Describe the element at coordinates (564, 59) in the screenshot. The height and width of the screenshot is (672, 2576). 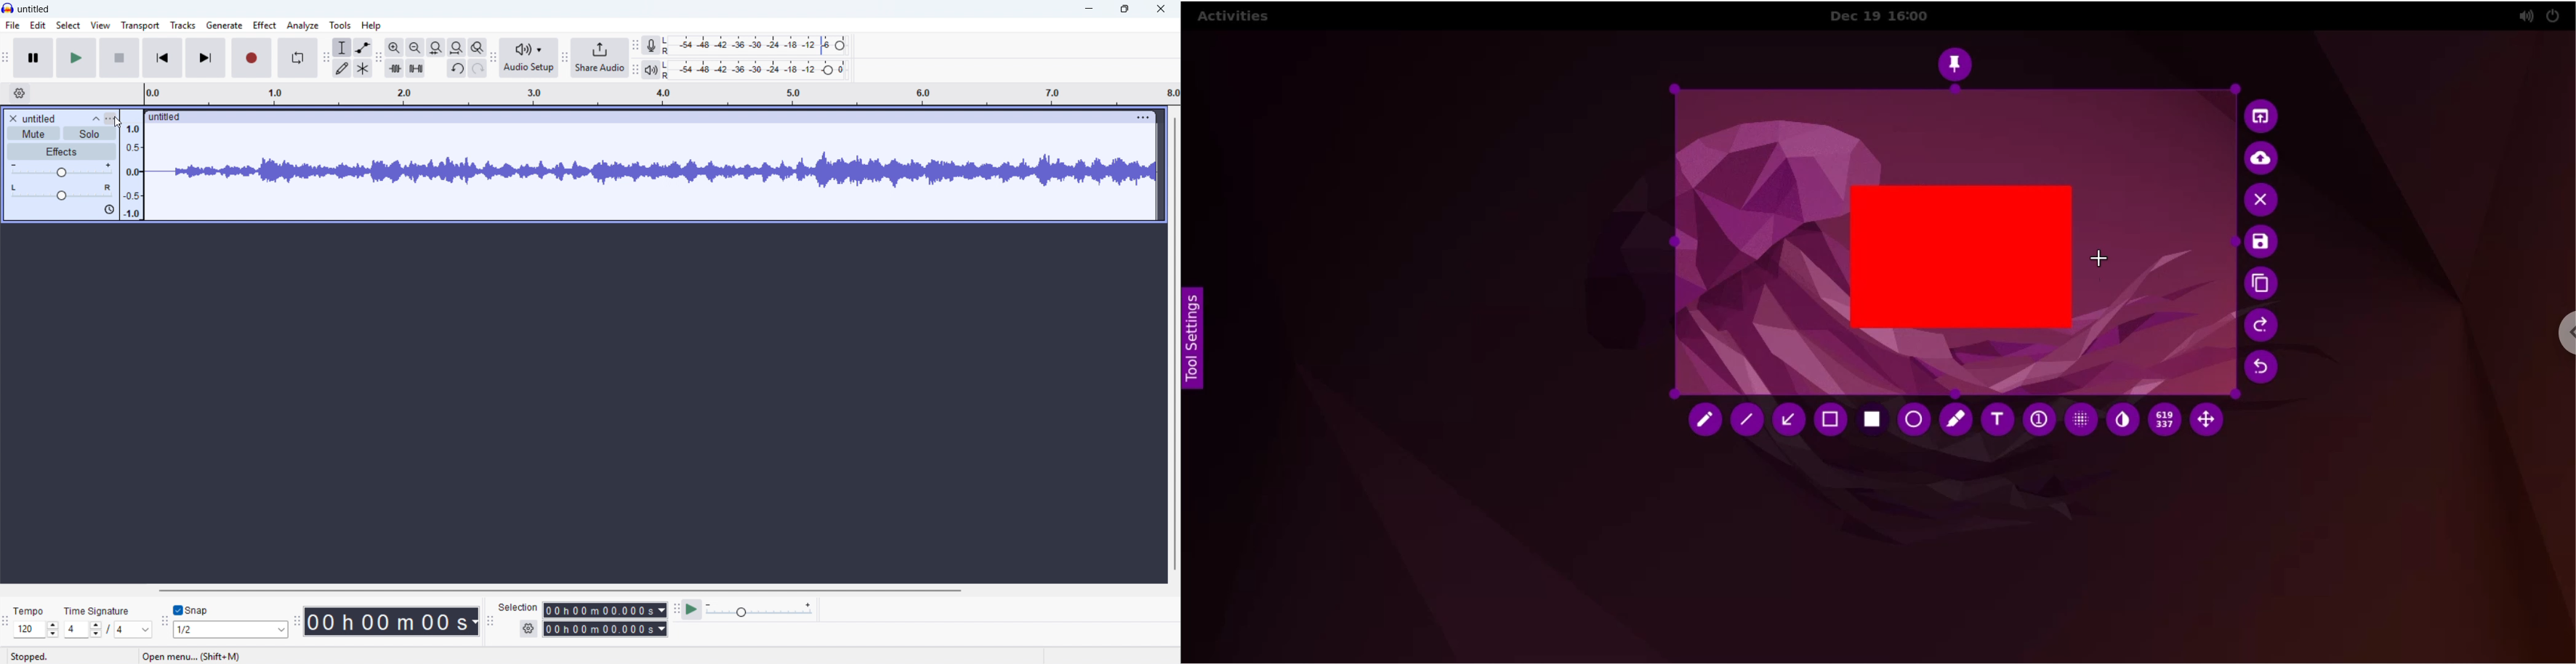
I see `Share audio toolbar ` at that location.